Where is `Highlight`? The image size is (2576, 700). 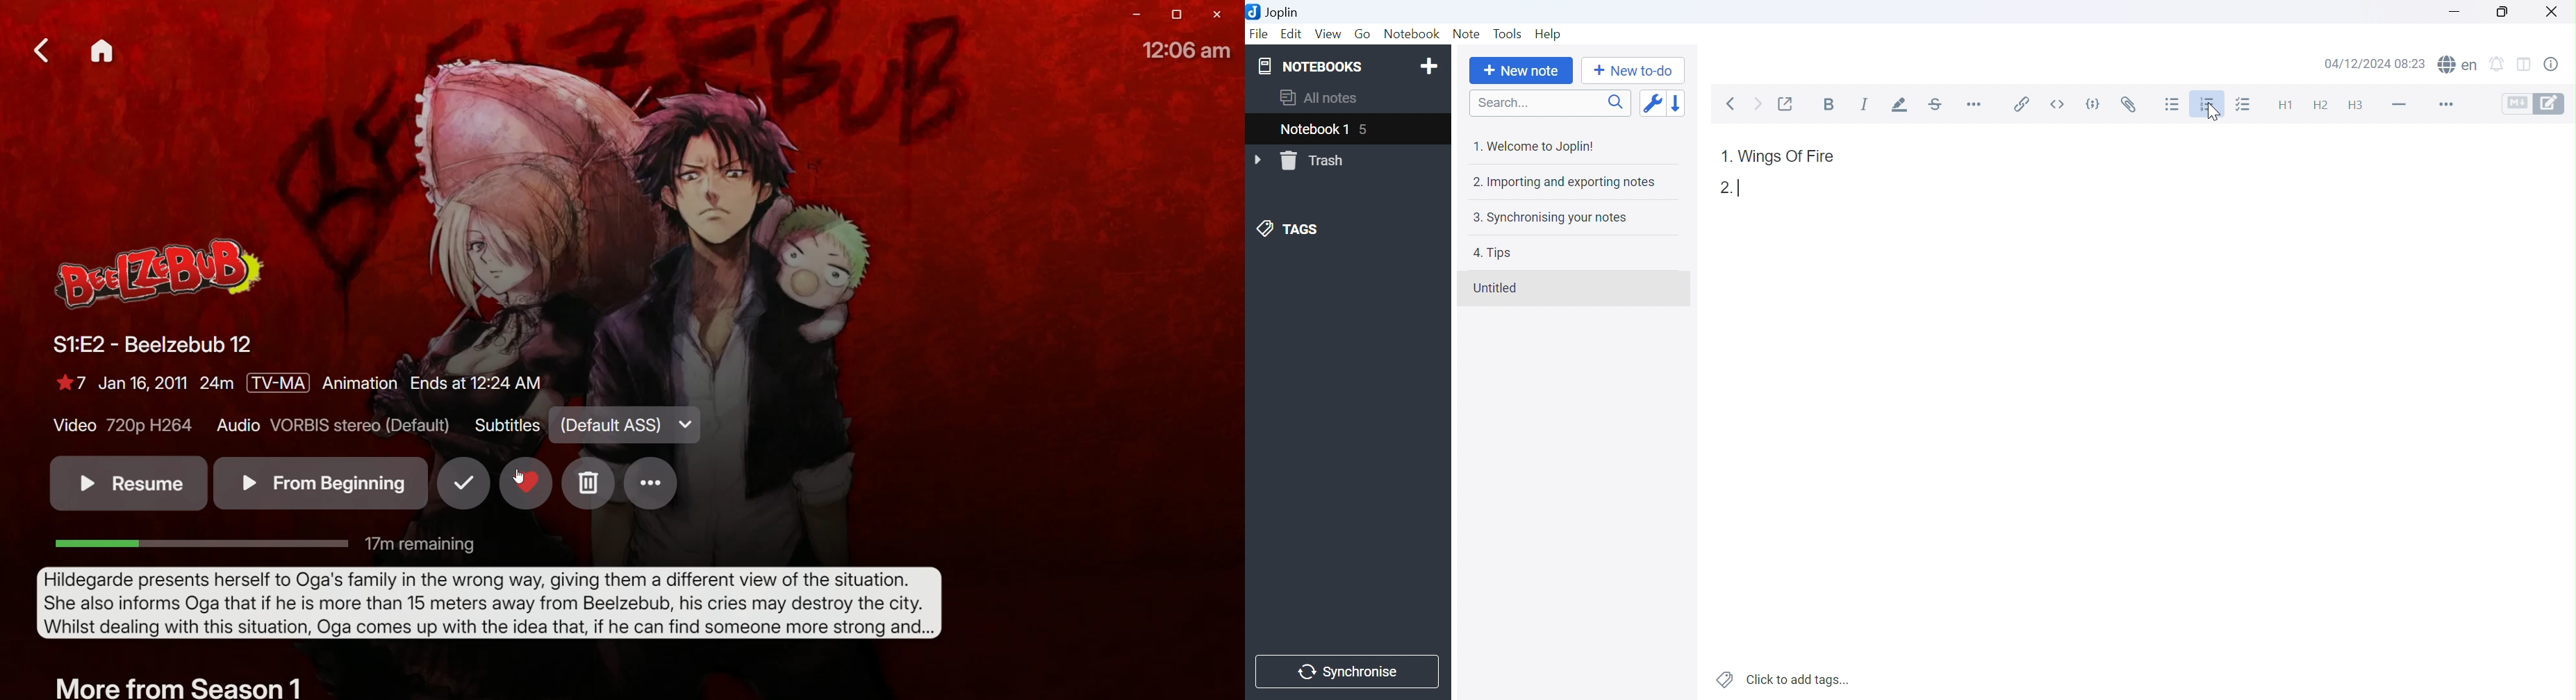
Highlight is located at coordinates (1901, 106).